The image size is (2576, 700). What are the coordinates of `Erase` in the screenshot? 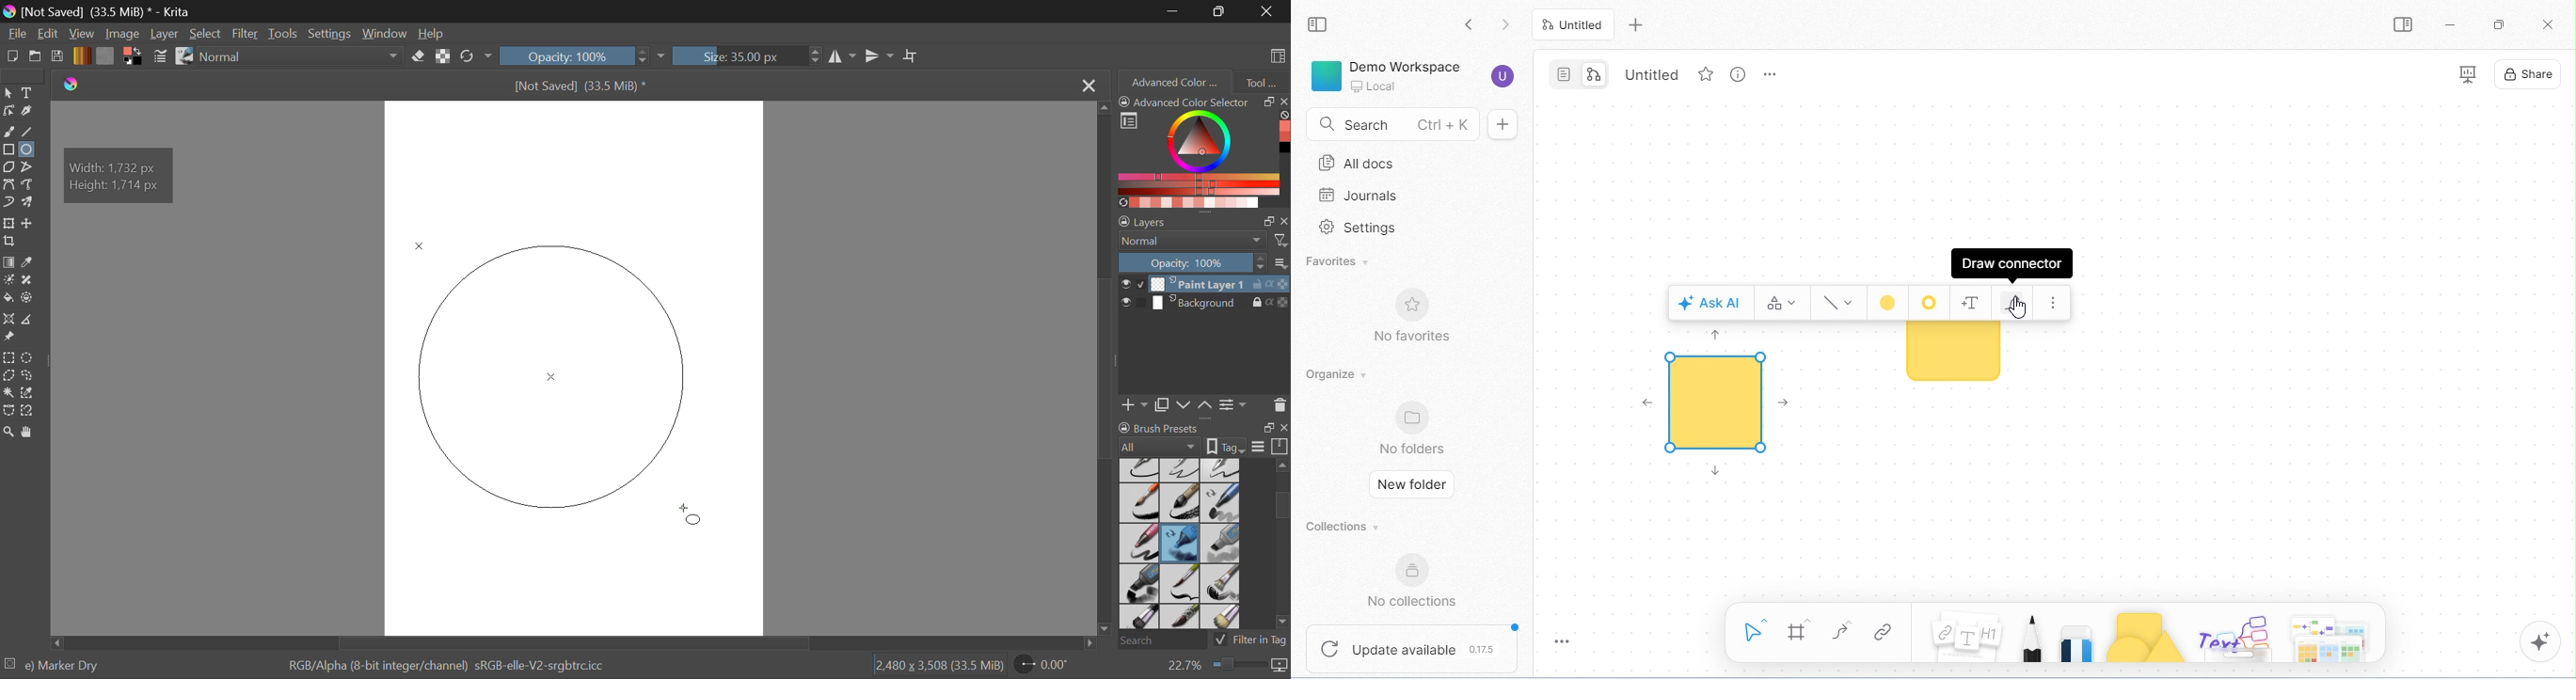 It's located at (421, 58).